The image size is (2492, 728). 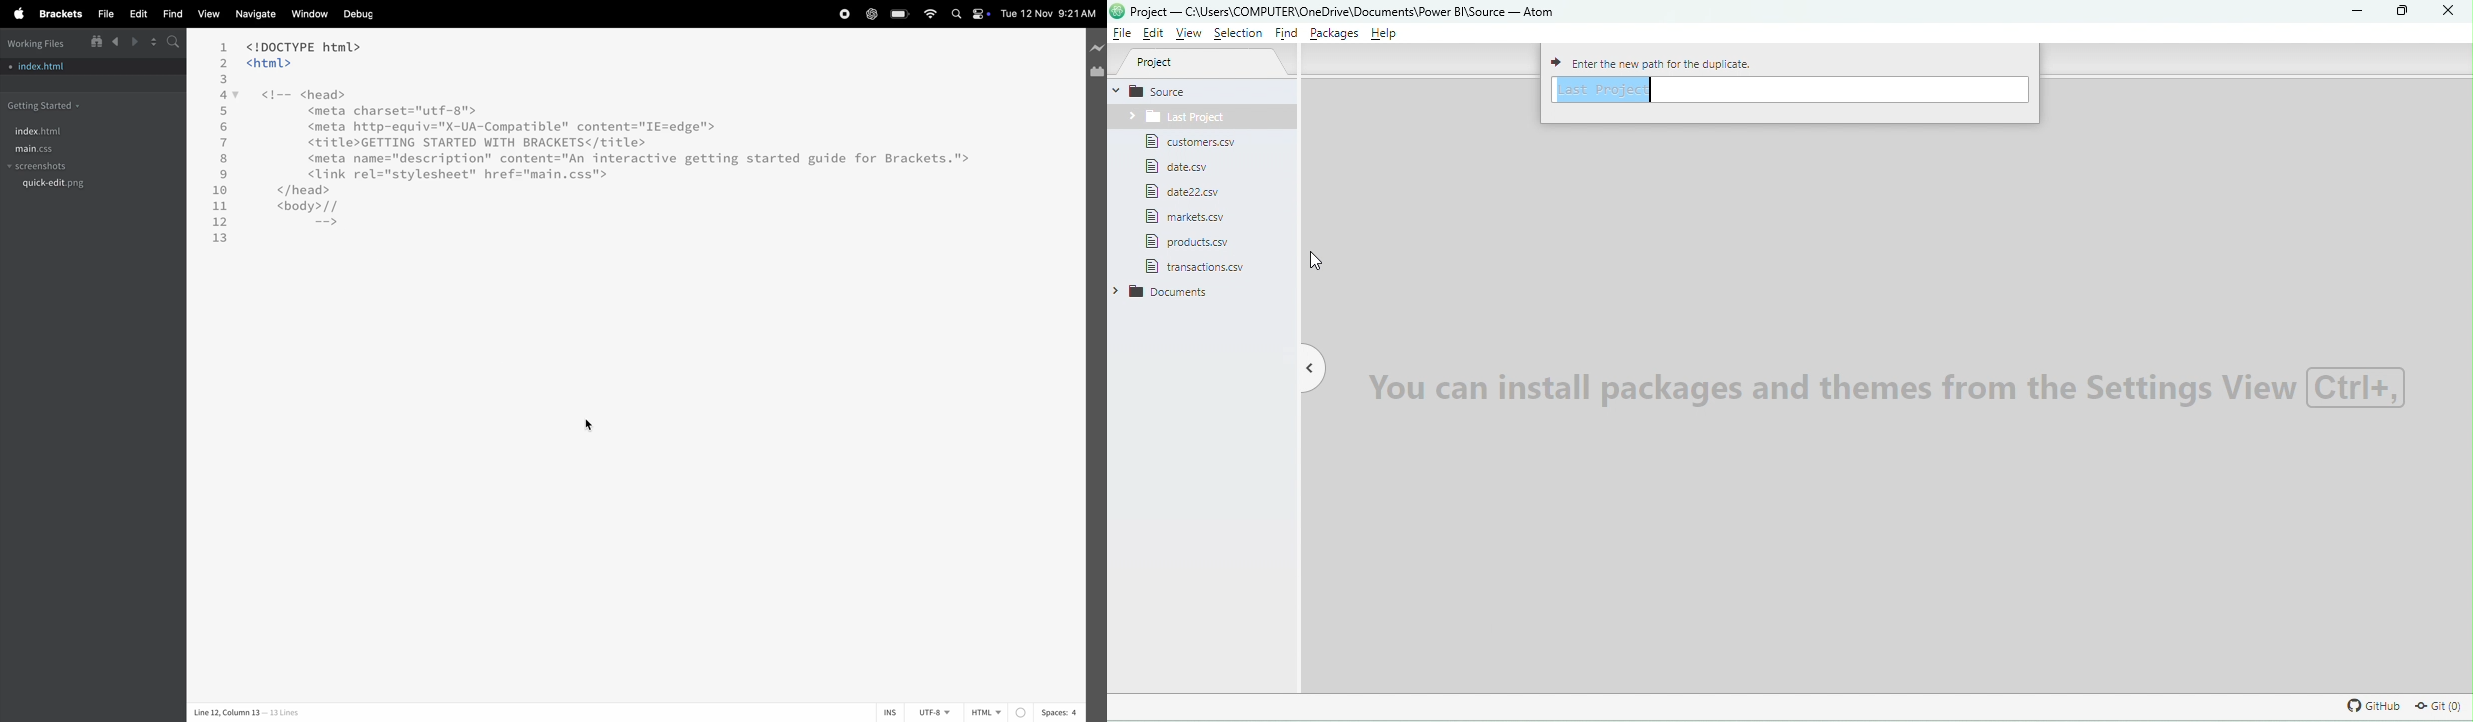 What do you see at coordinates (70, 186) in the screenshot?
I see `quickedit.png` at bounding box center [70, 186].